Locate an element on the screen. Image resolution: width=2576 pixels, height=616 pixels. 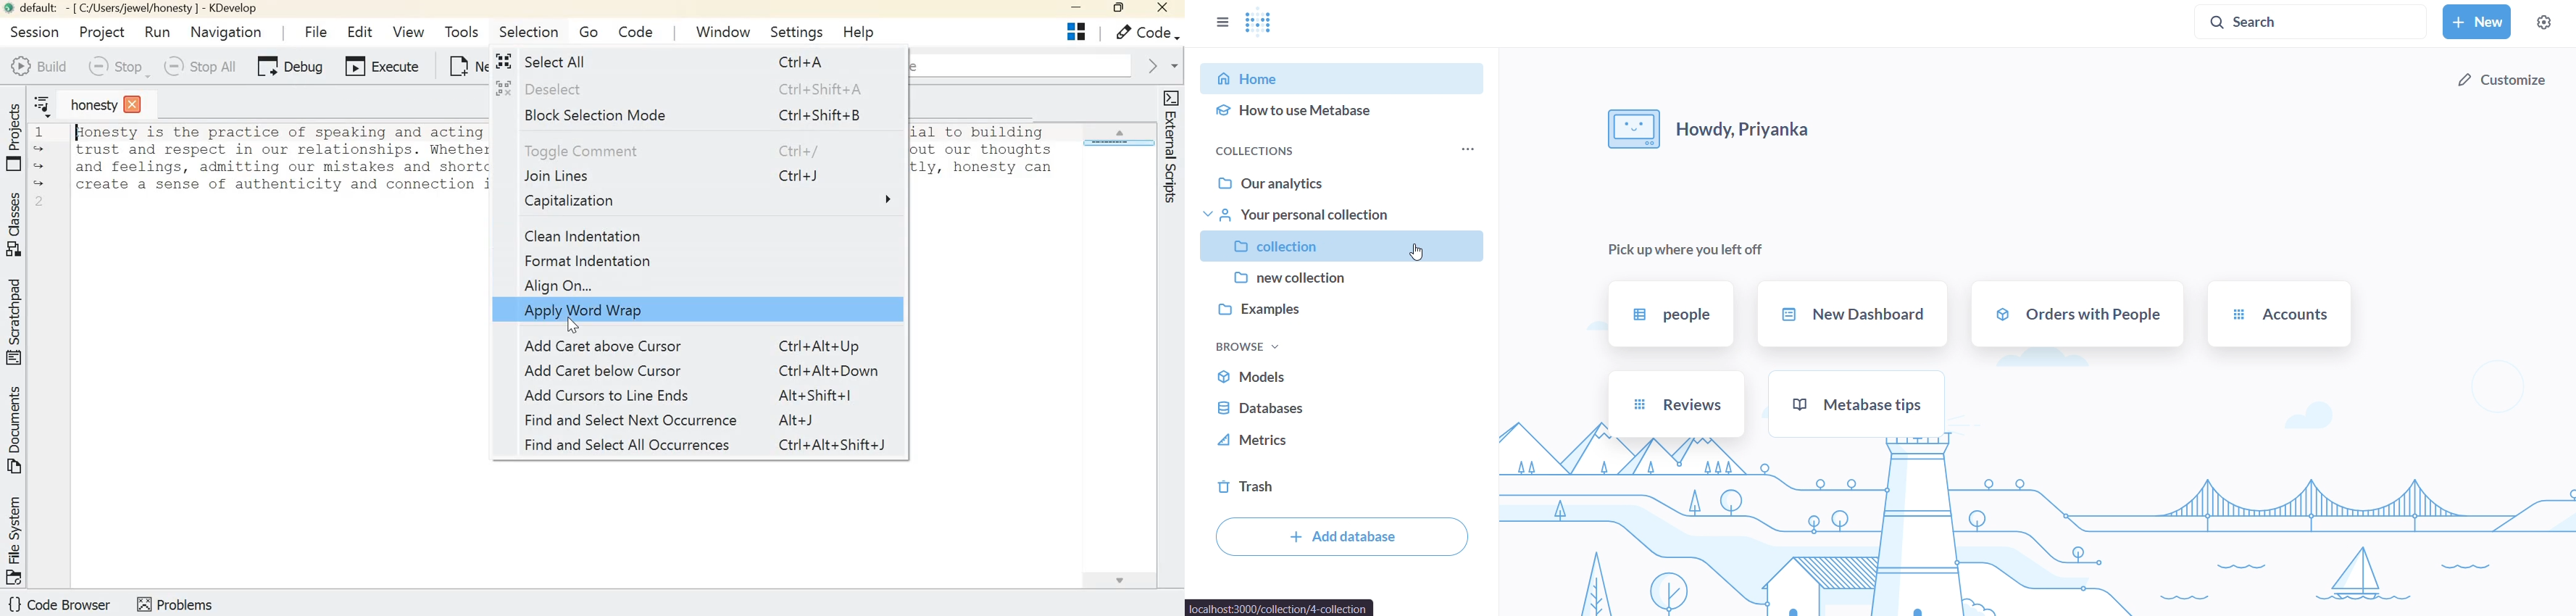
File is located at coordinates (313, 31).